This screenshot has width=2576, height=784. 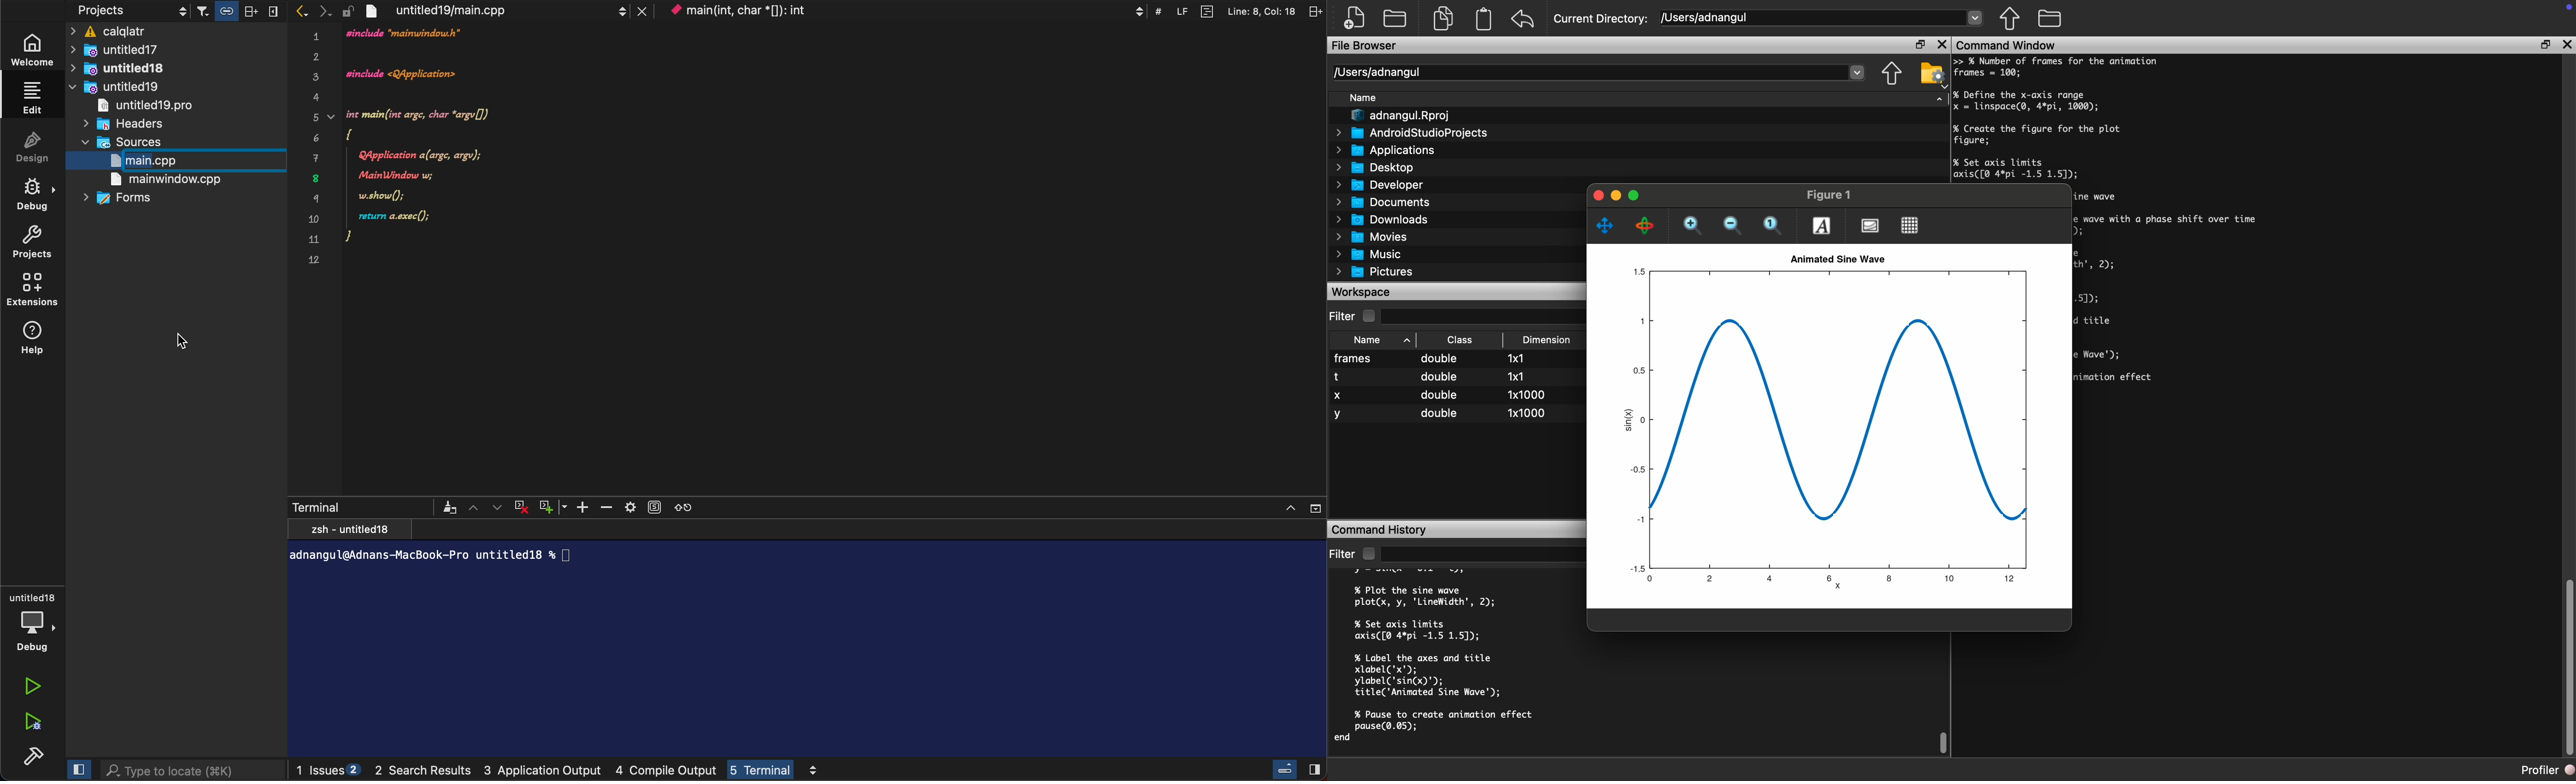 I want to click on Close, so click(x=2565, y=46).